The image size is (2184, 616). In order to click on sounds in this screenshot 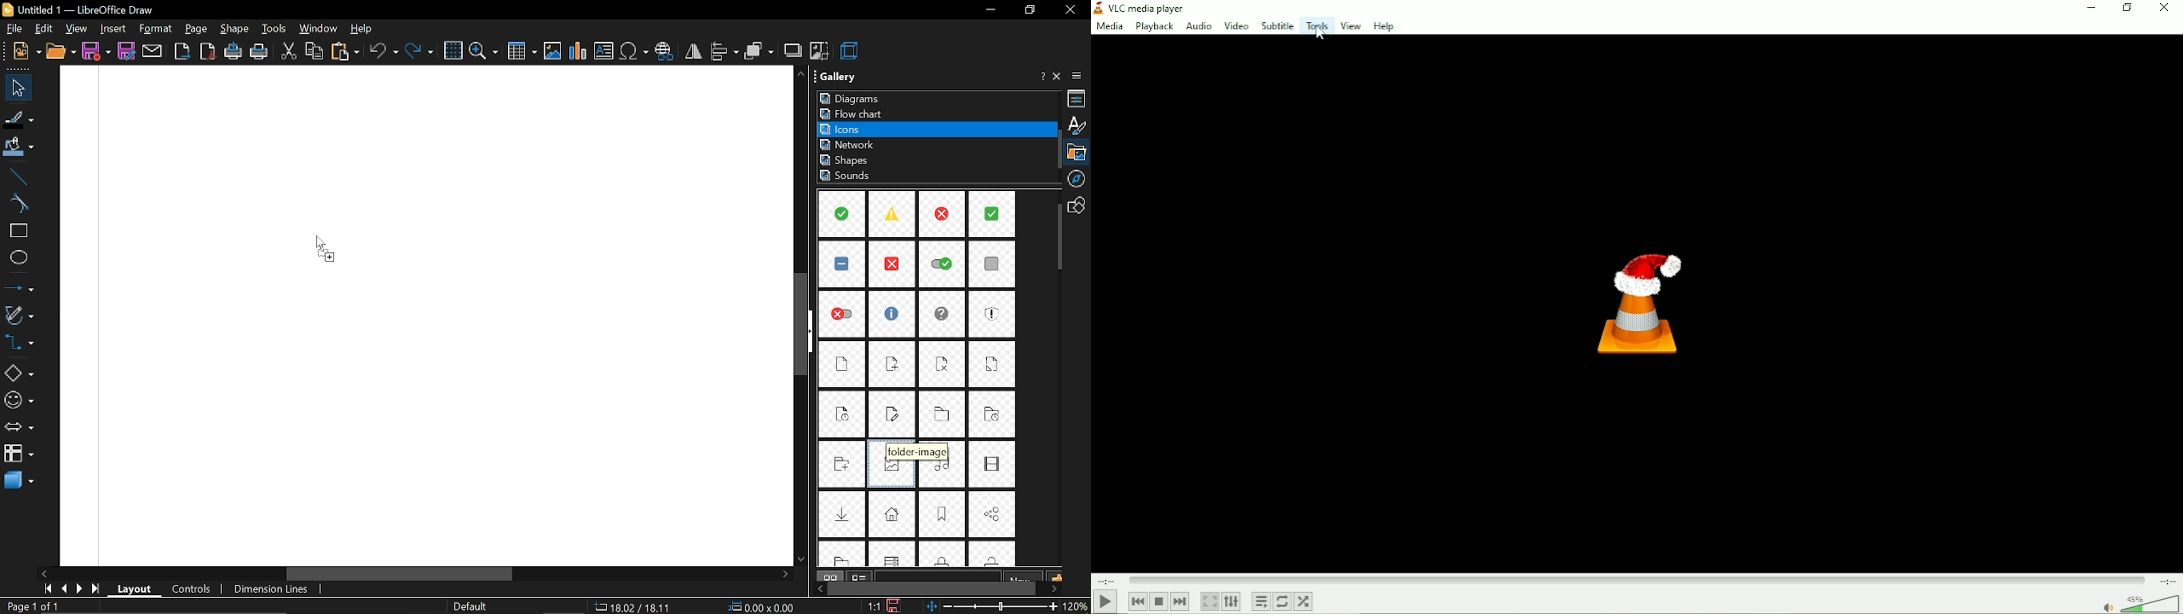, I will do `click(848, 177)`.